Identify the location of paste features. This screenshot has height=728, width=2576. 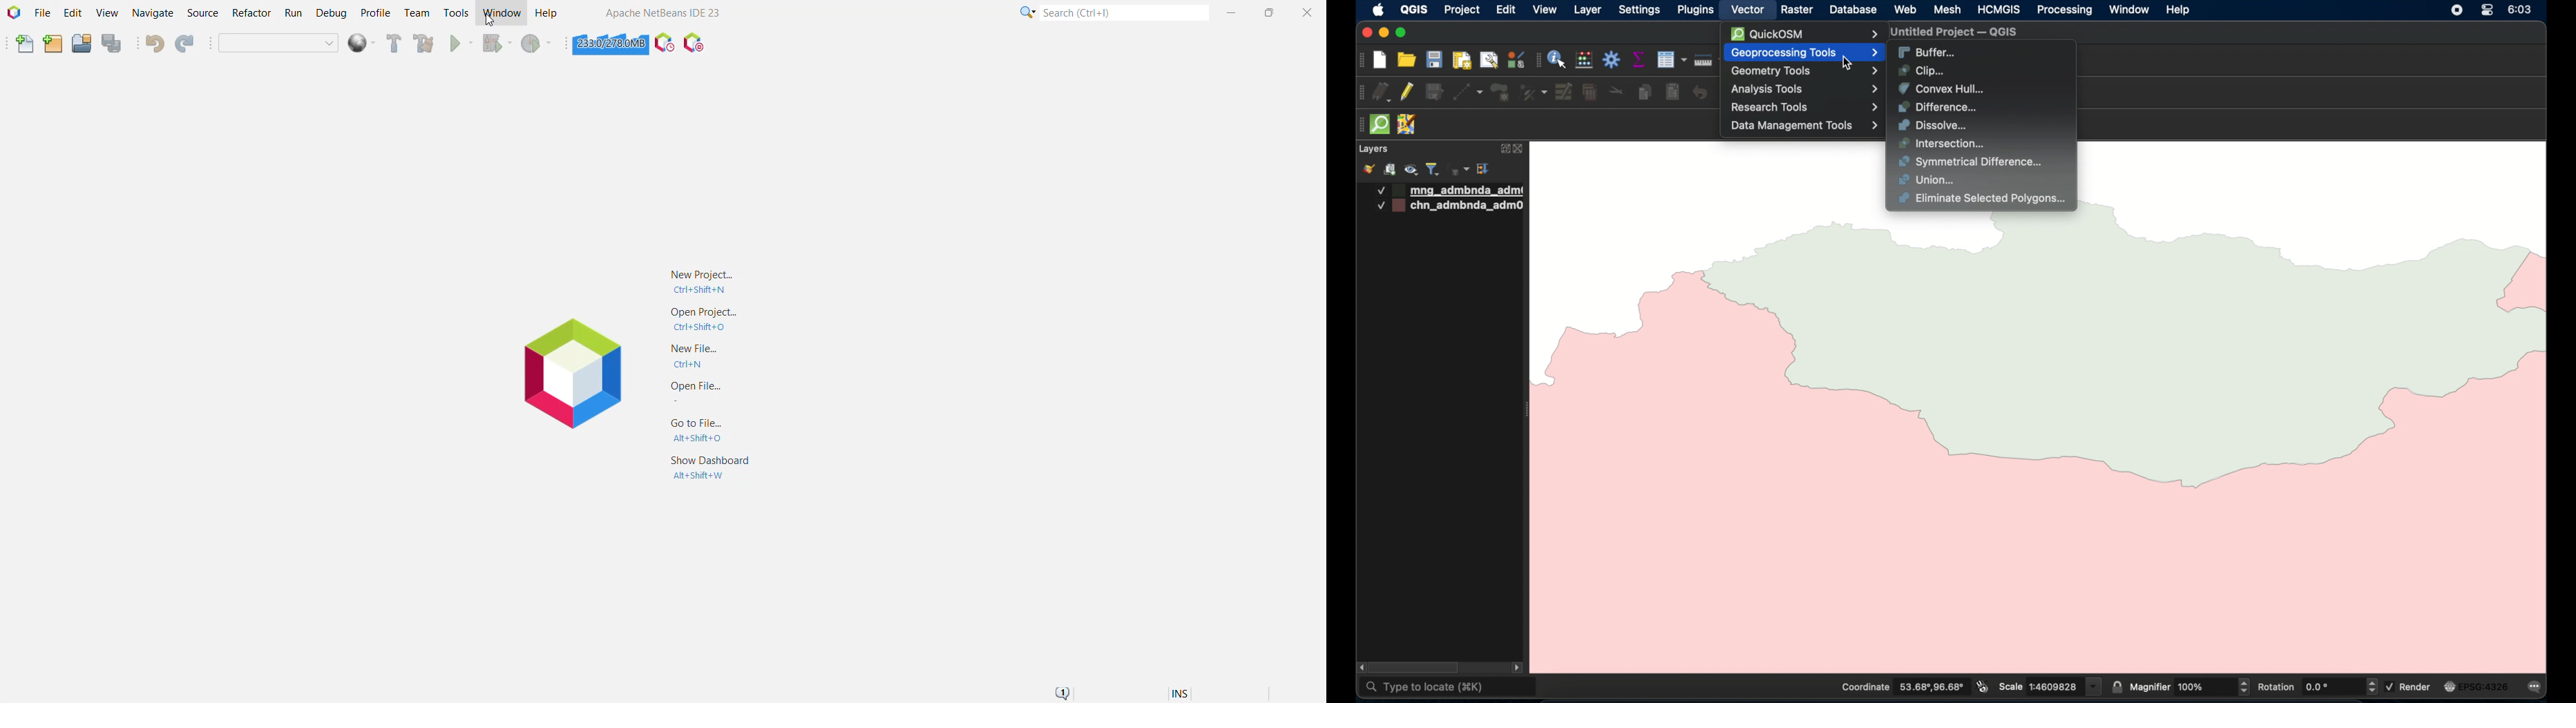
(1673, 92).